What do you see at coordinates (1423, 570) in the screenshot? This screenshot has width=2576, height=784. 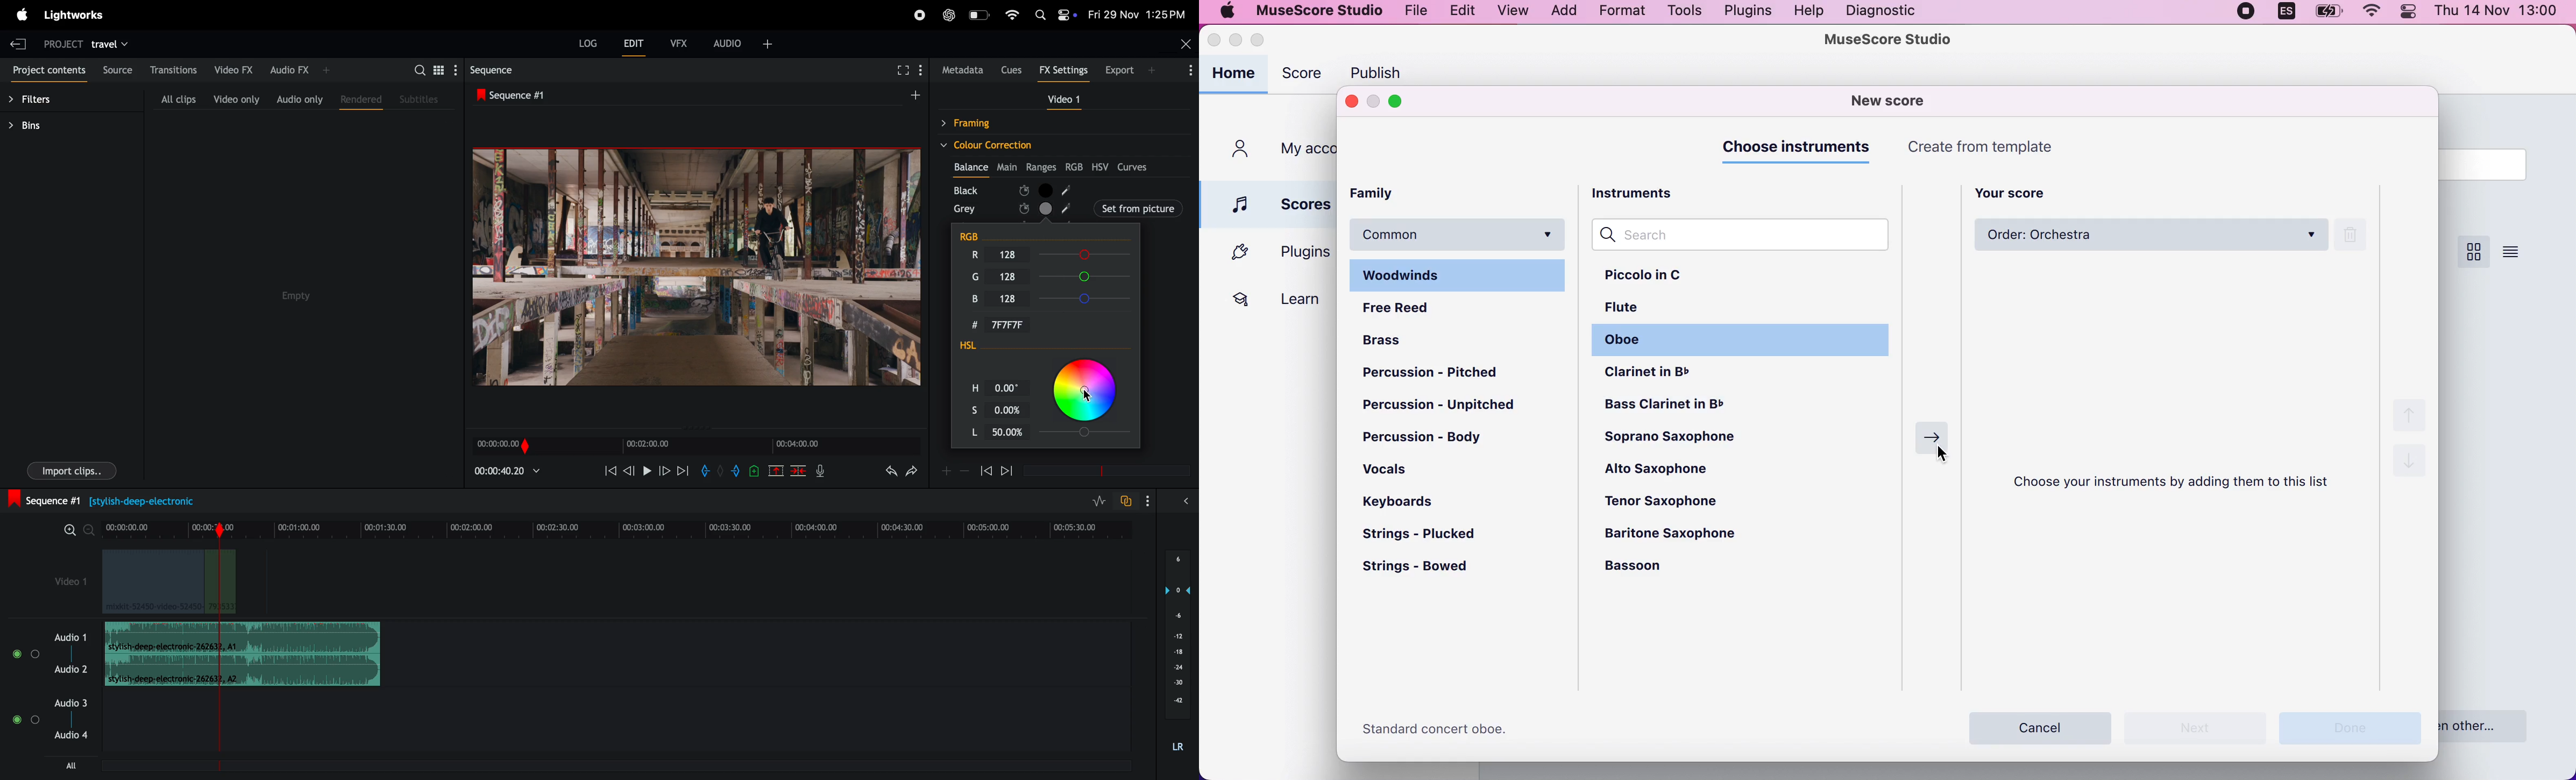 I see `strings-bowed` at bounding box center [1423, 570].